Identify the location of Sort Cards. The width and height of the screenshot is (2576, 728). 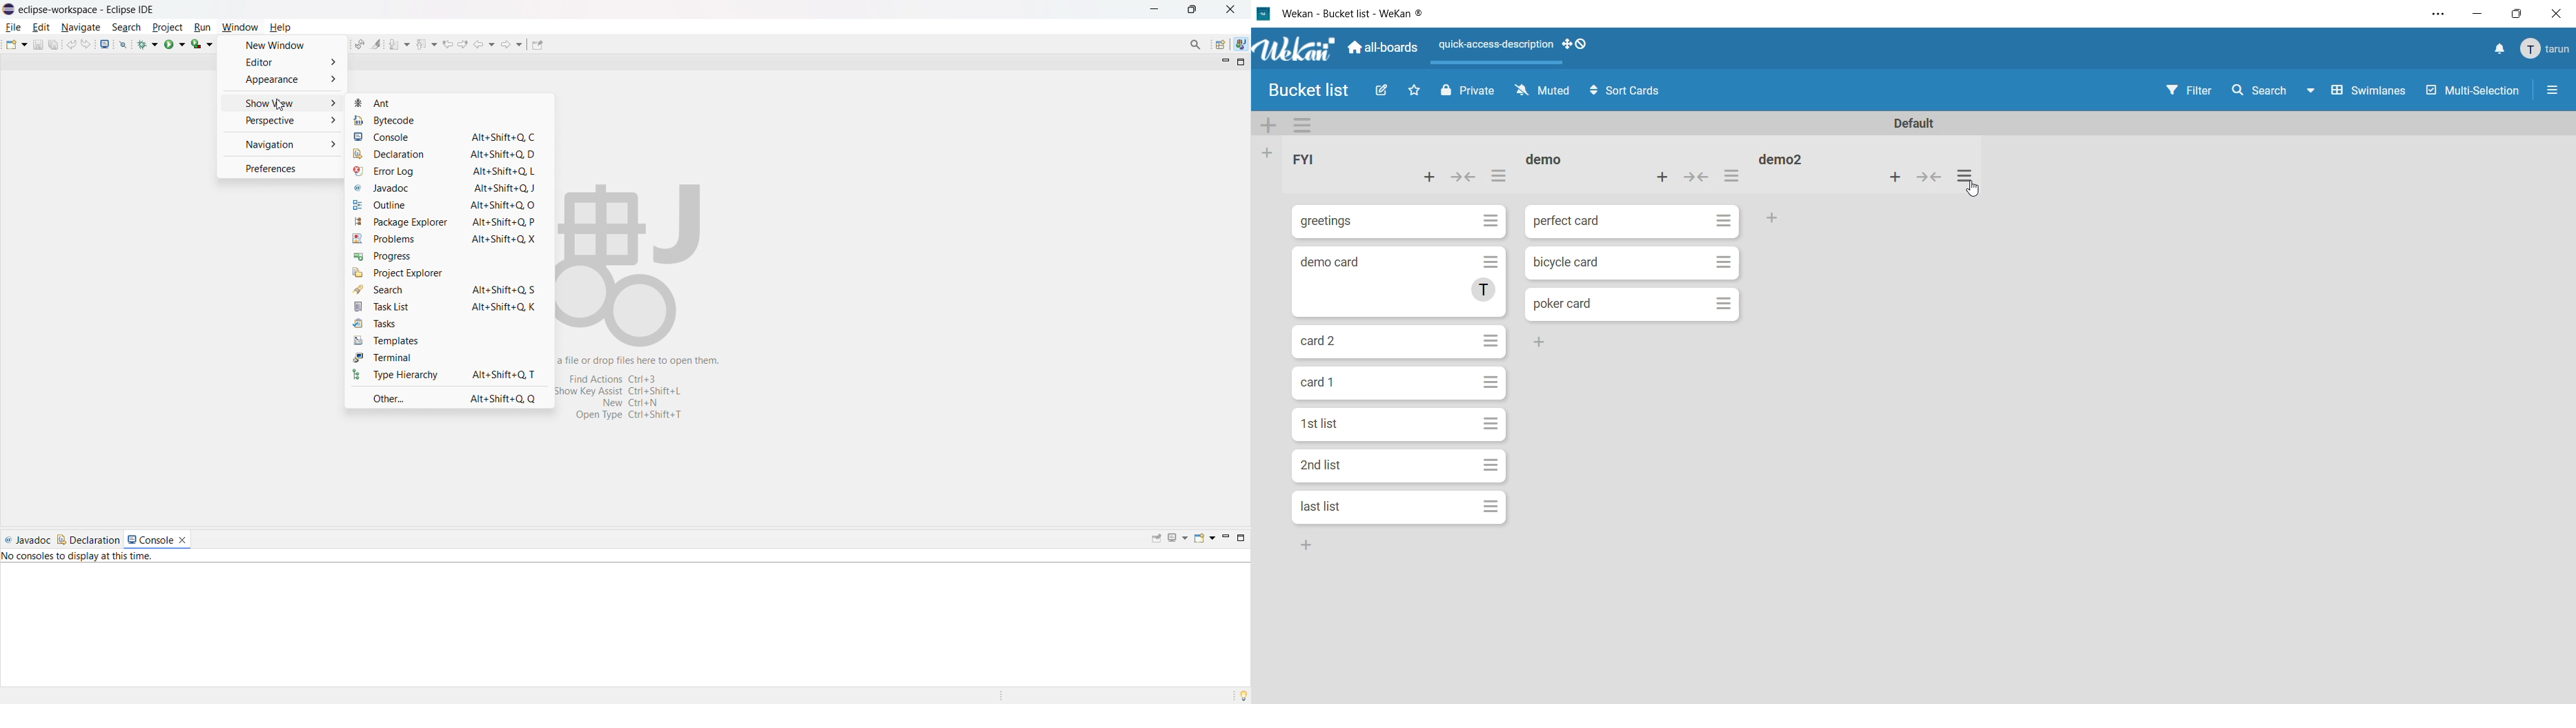
(1640, 92).